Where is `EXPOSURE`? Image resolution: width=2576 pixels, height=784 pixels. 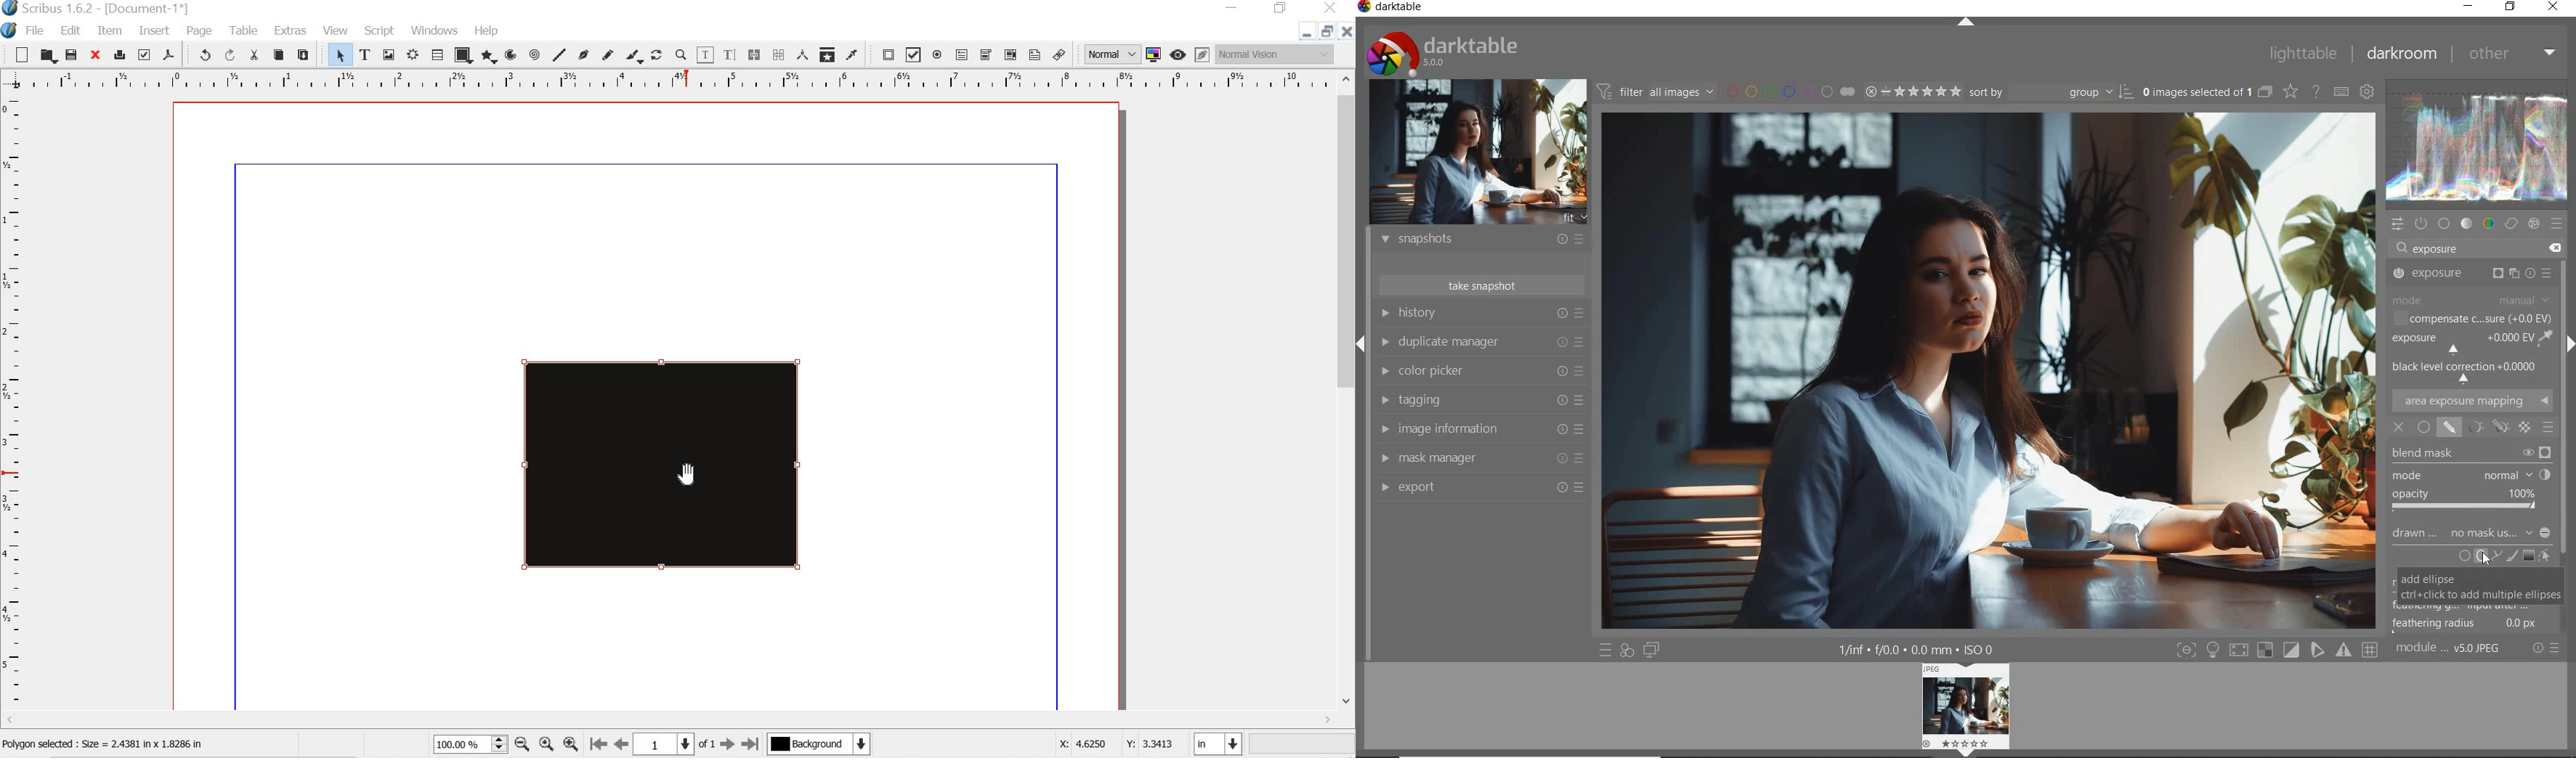 EXPOSURE is located at coordinates (2461, 343).